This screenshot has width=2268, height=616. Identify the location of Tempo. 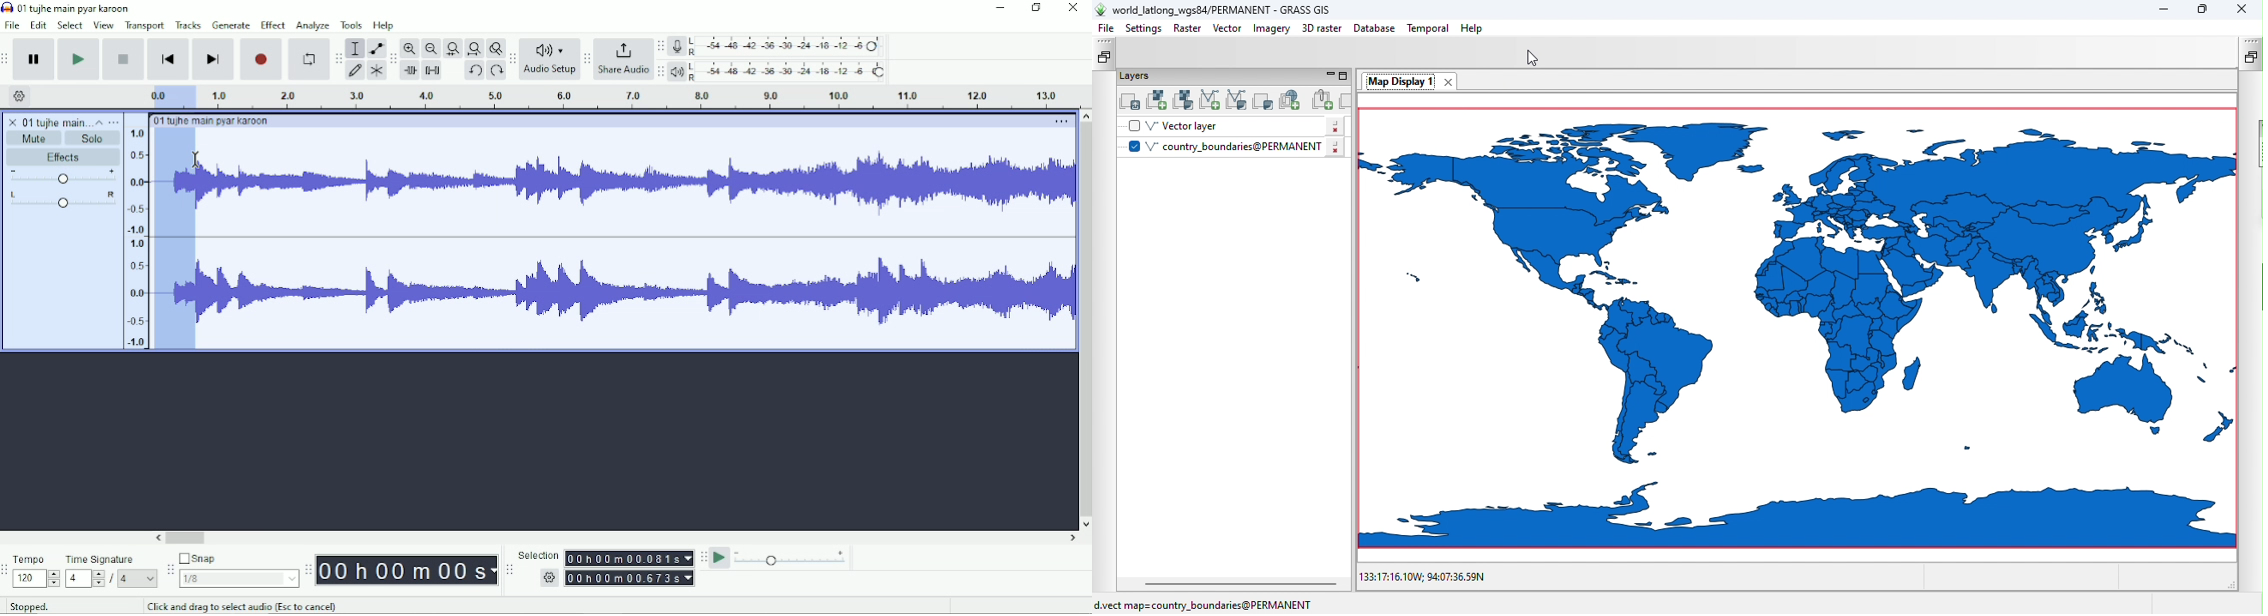
(36, 559).